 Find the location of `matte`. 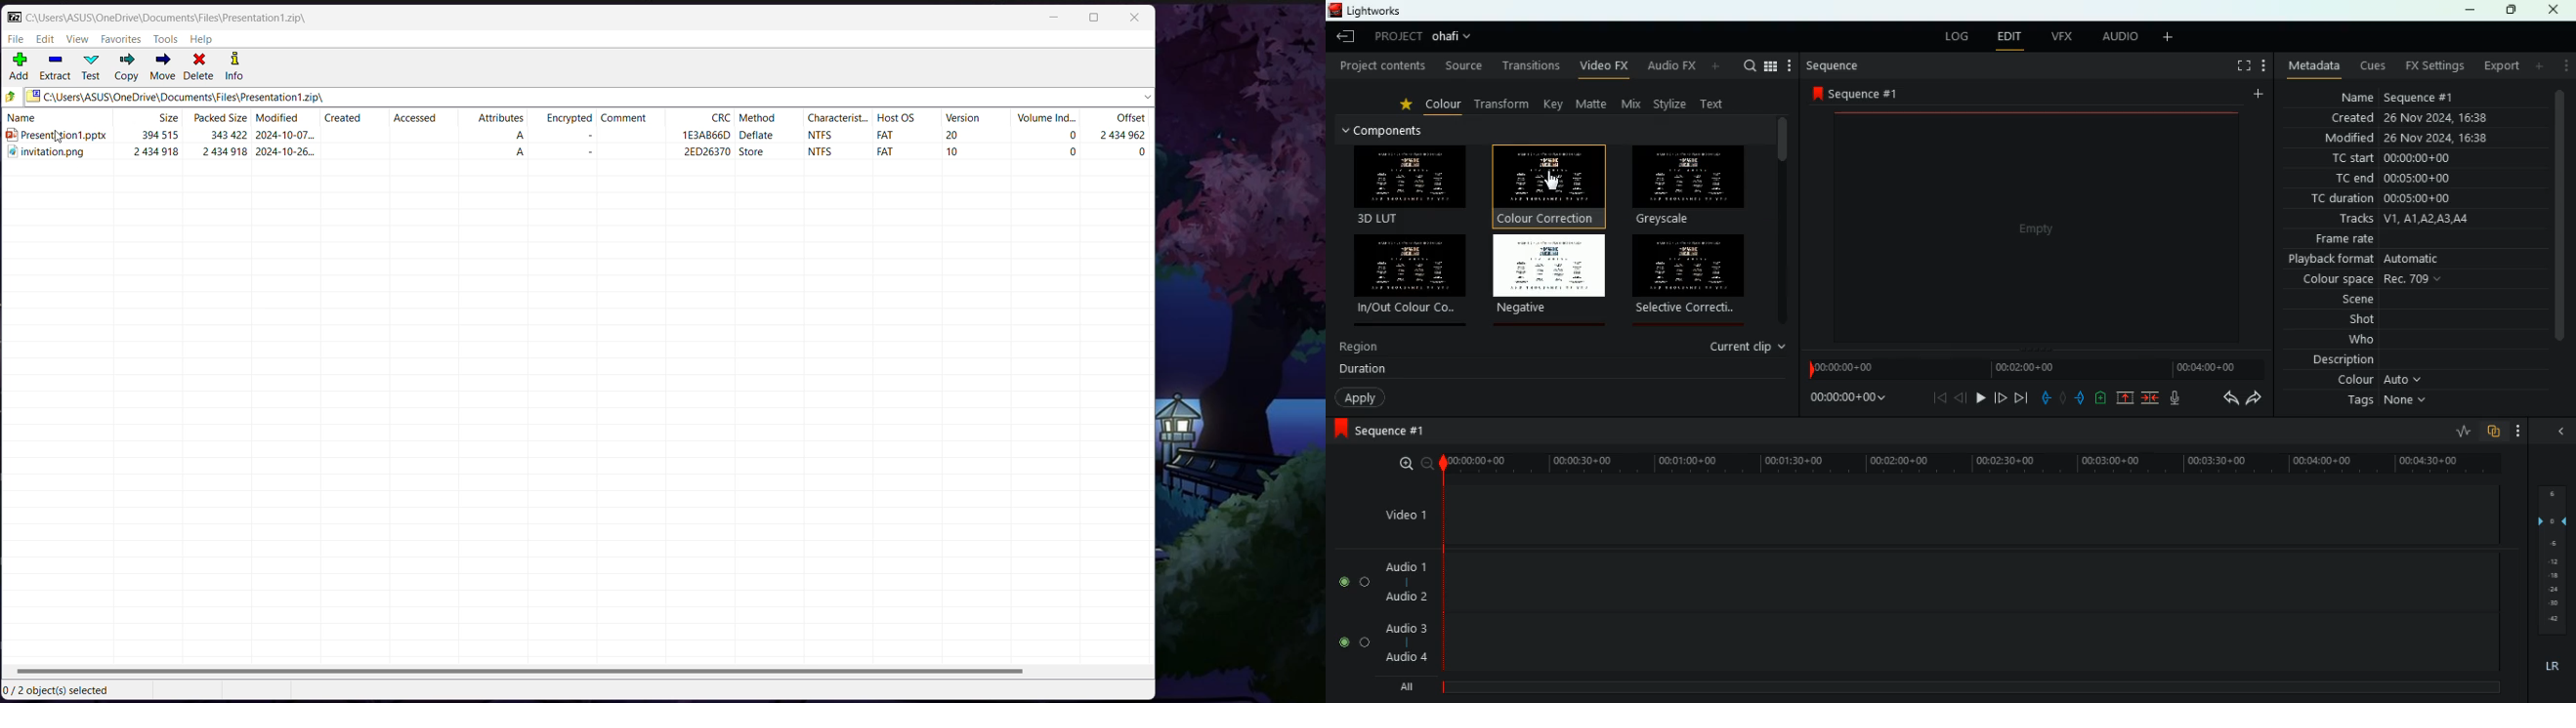

matte is located at coordinates (1593, 104).